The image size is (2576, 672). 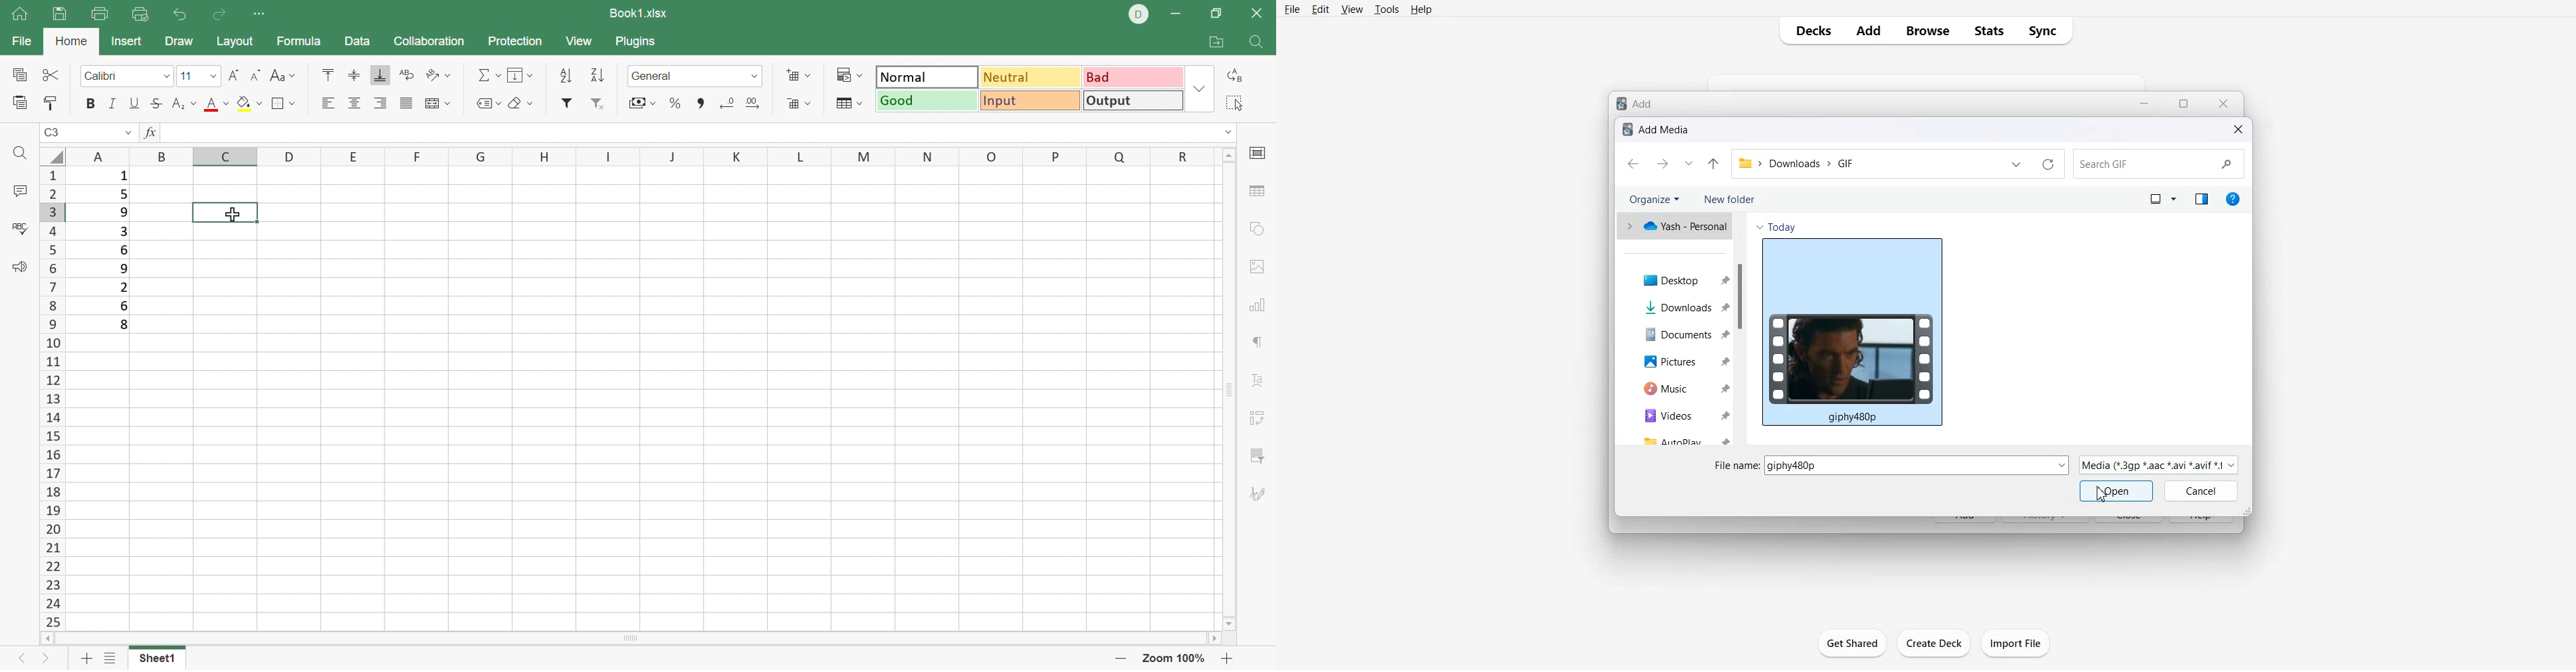 I want to click on Output, so click(x=1130, y=100).